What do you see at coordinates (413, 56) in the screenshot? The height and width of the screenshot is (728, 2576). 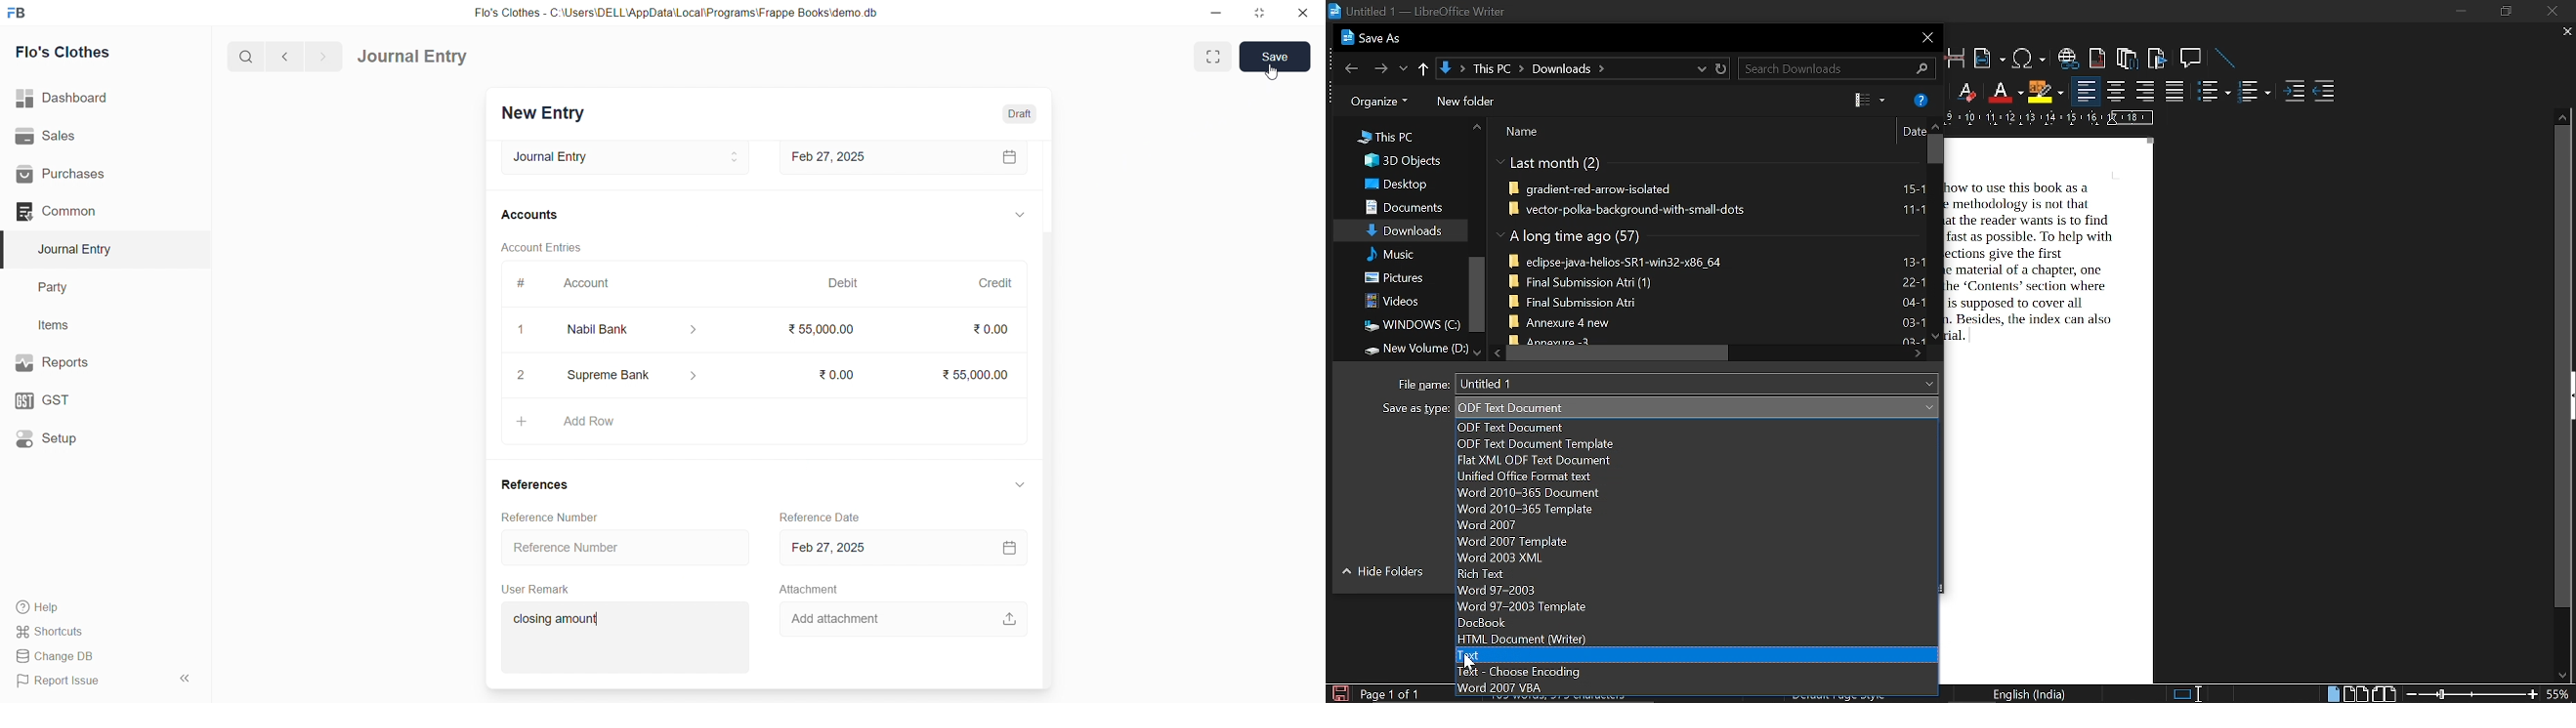 I see `Journal Entry` at bounding box center [413, 56].